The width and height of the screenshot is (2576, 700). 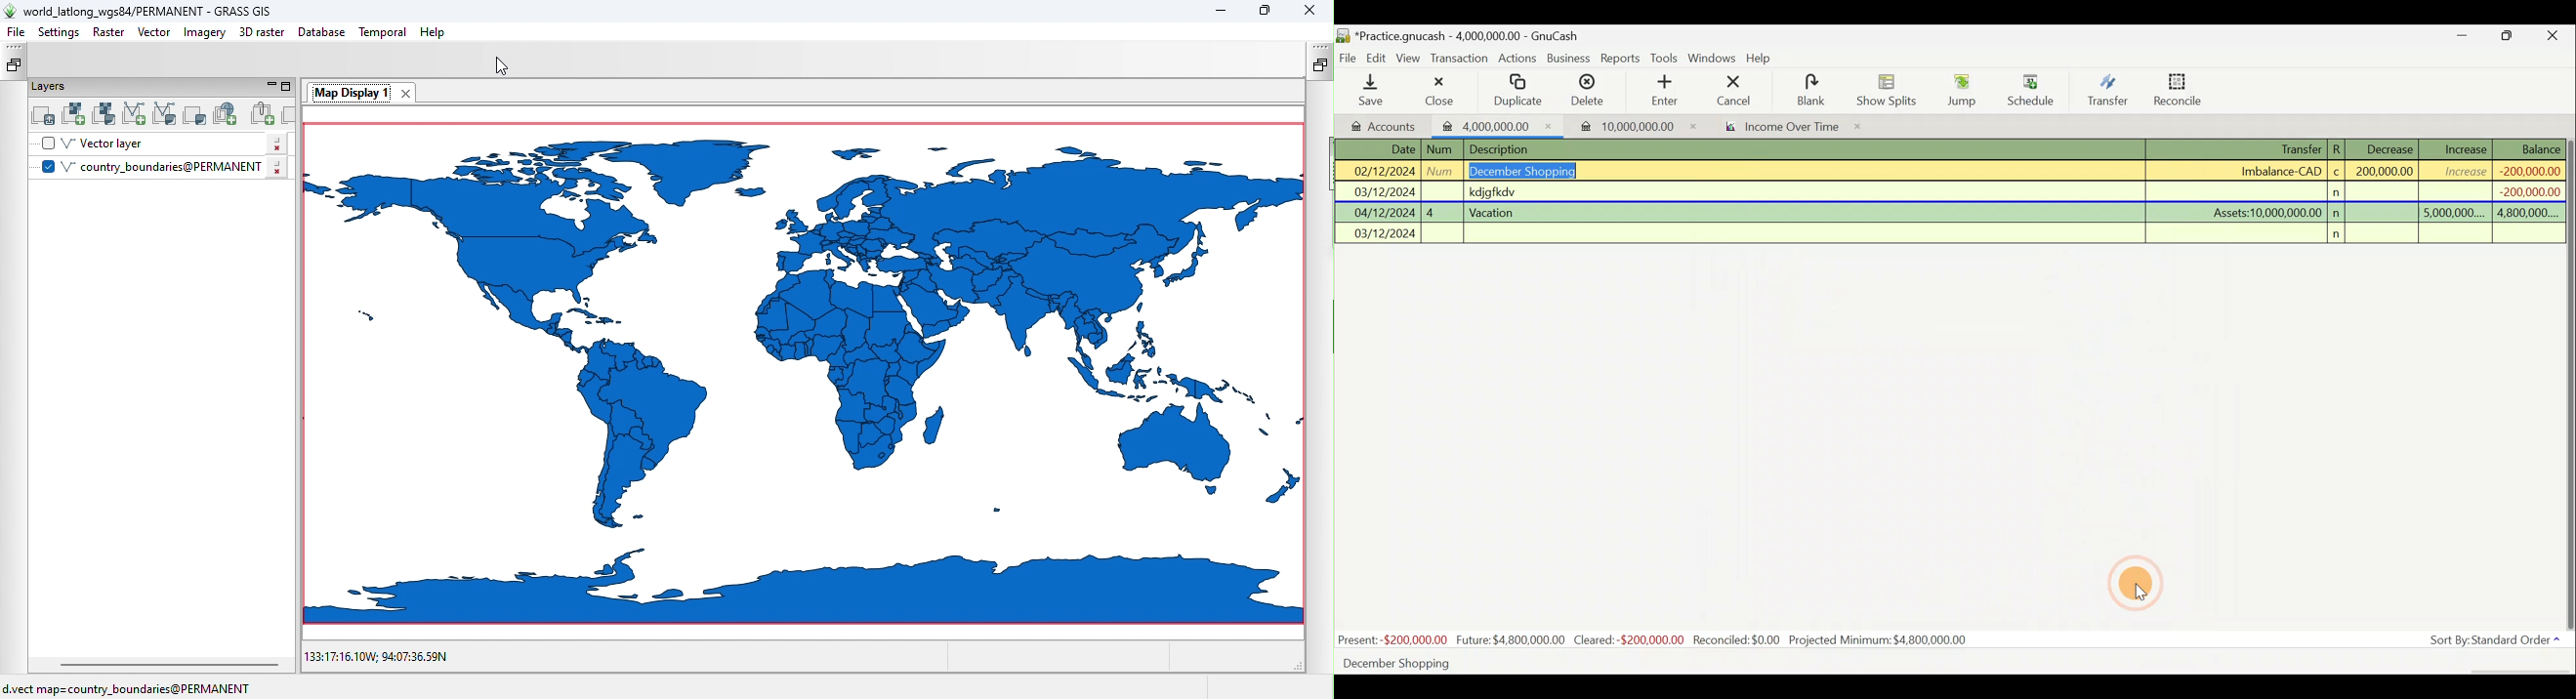 What do you see at coordinates (1373, 90) in the screenshot?
I see `Save` at bounding box center [1373, 90].